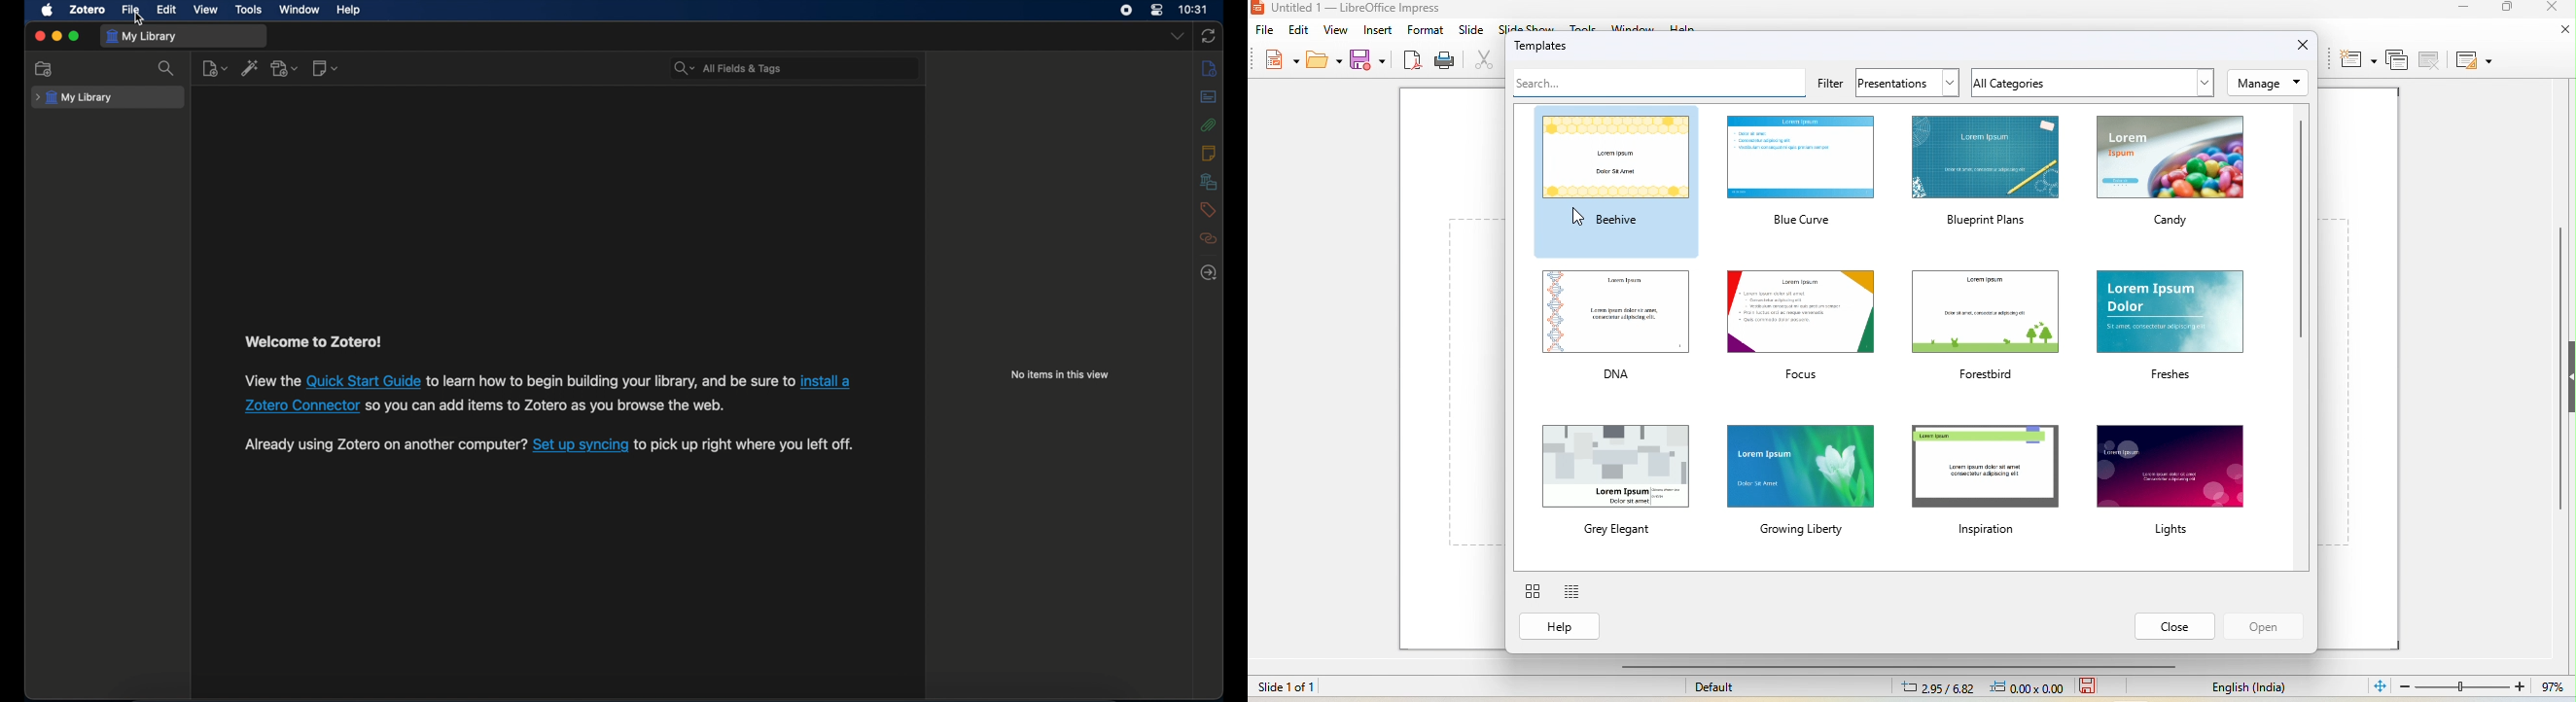  What do you see at coordinates (325, 68) in the screenshot?
I see `new notes` at bounding box center [325, 68].